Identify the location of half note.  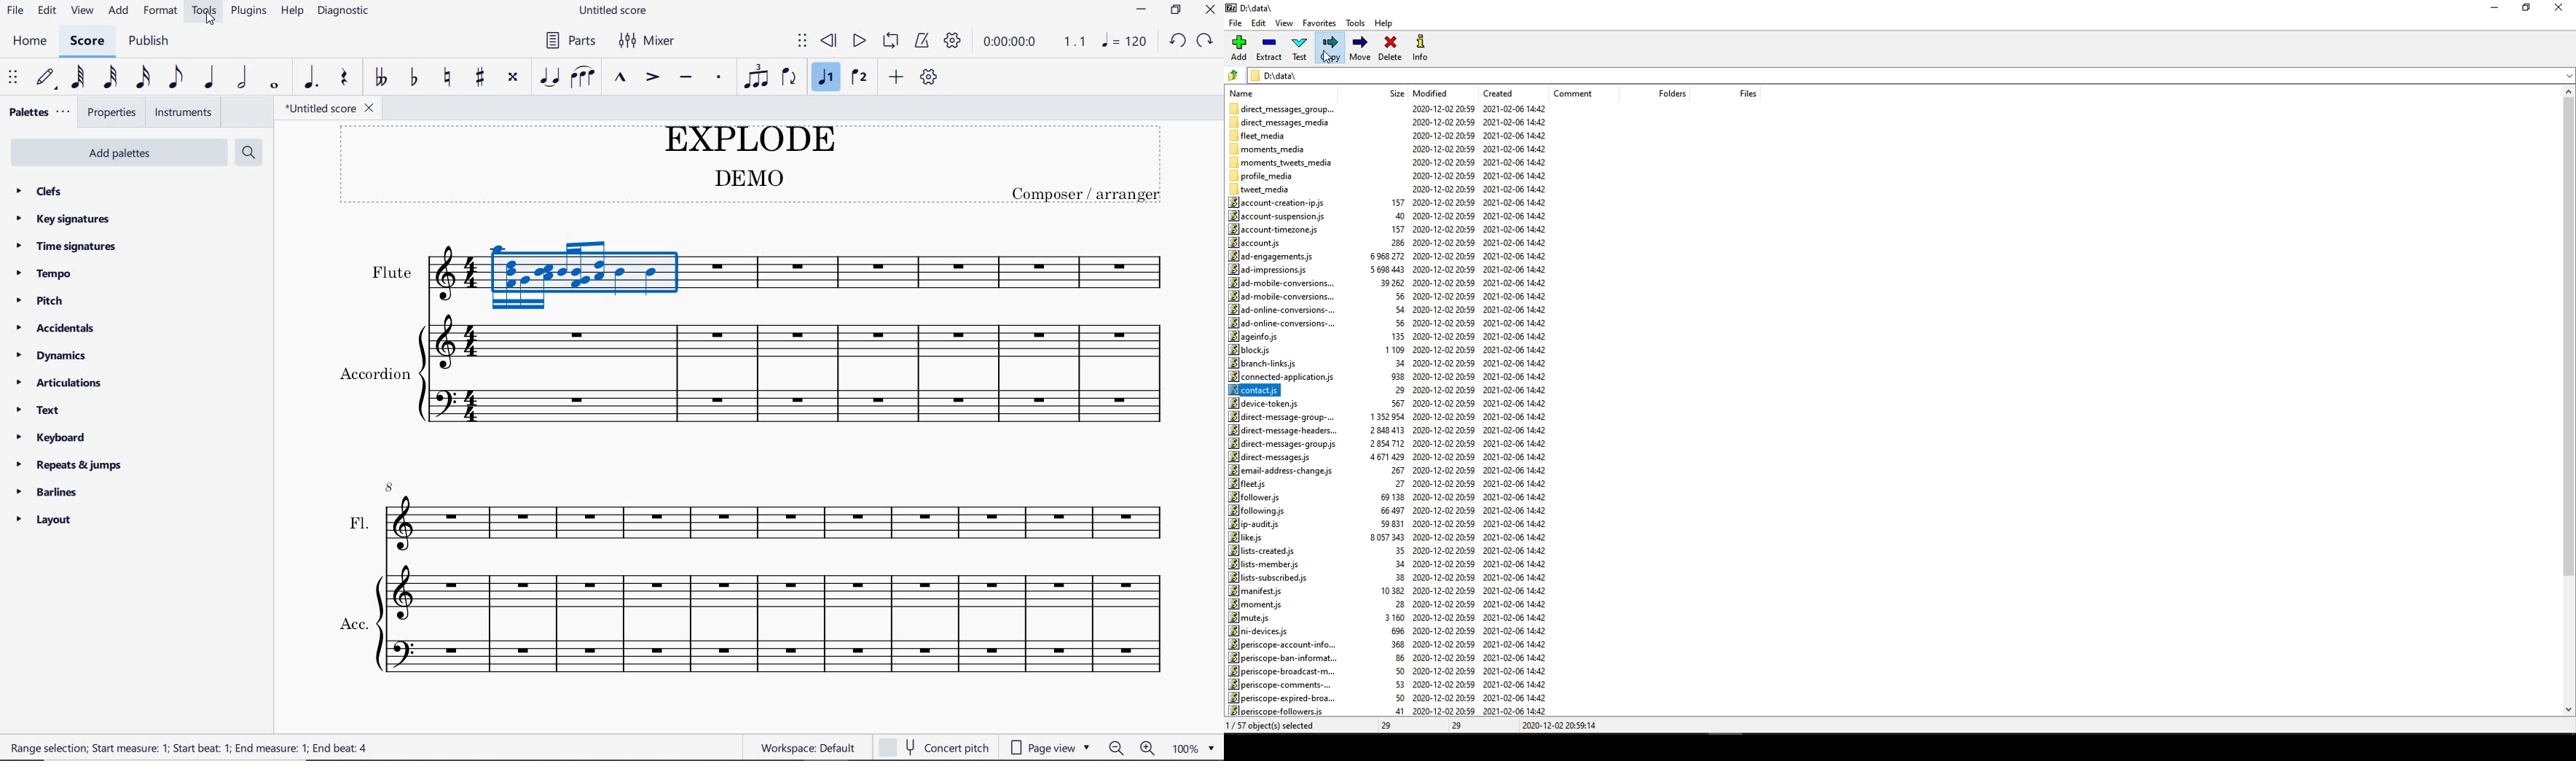
(243, 79).